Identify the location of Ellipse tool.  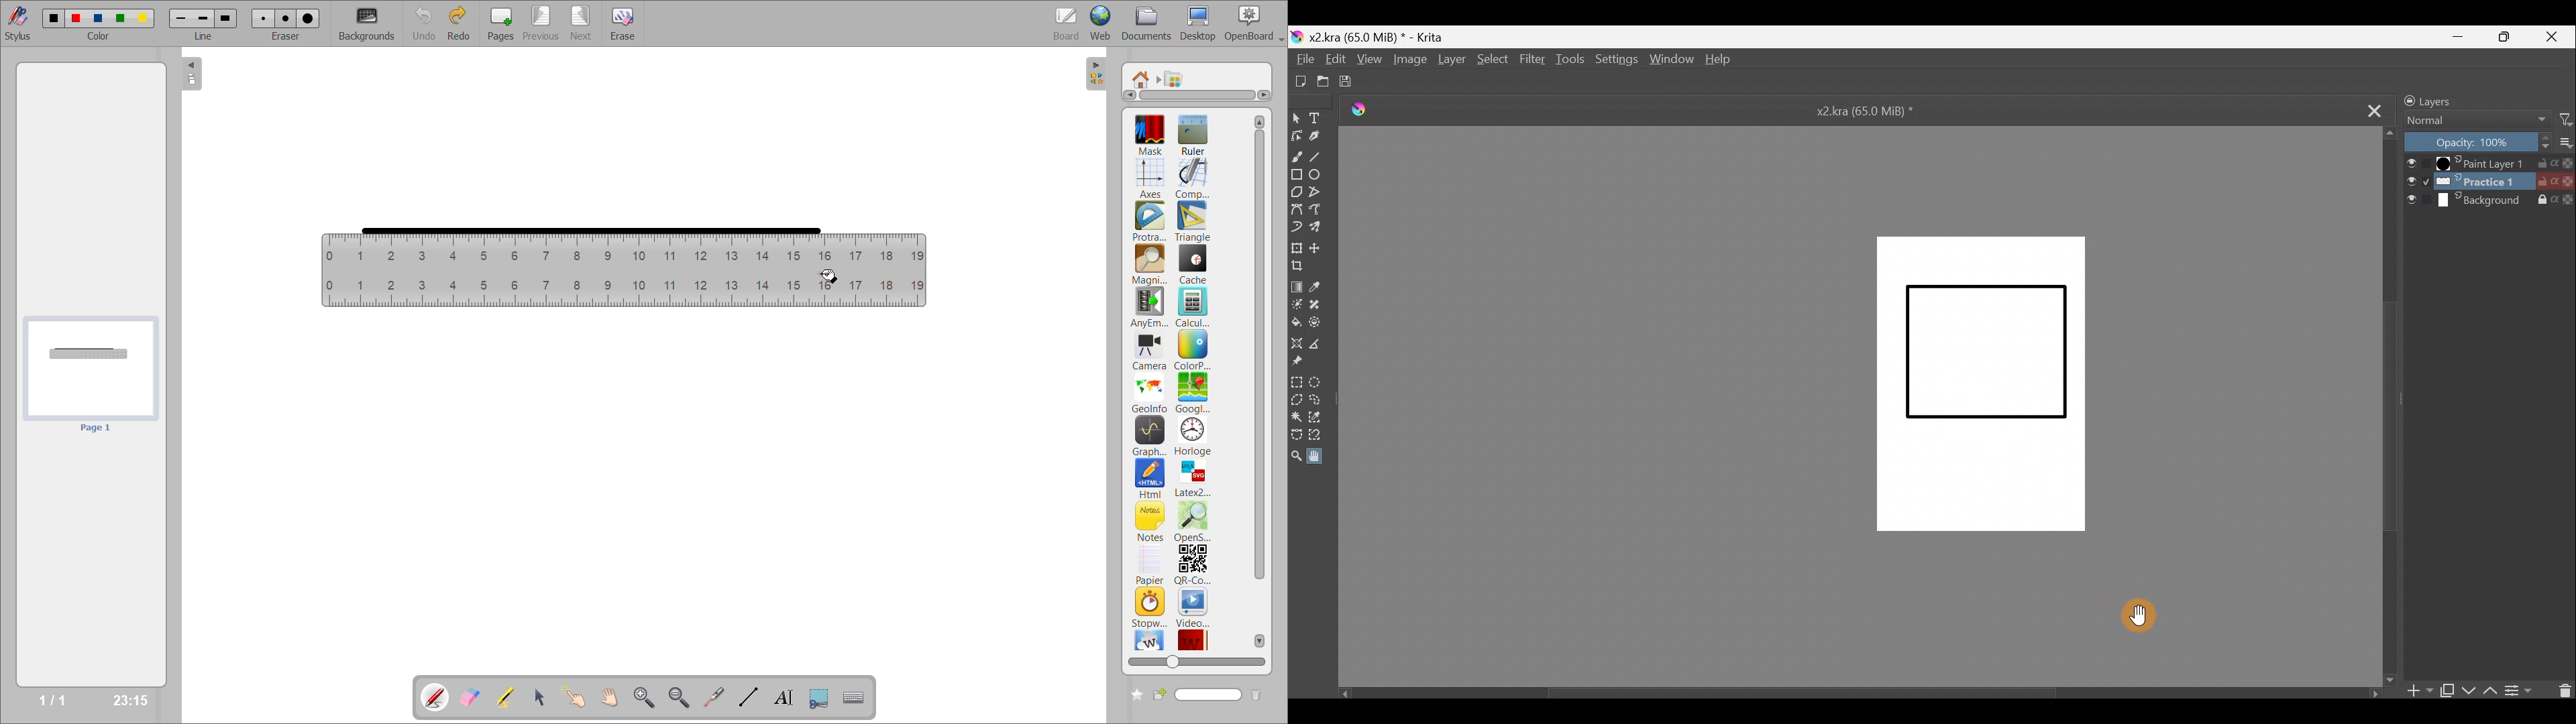
(1320, 173).